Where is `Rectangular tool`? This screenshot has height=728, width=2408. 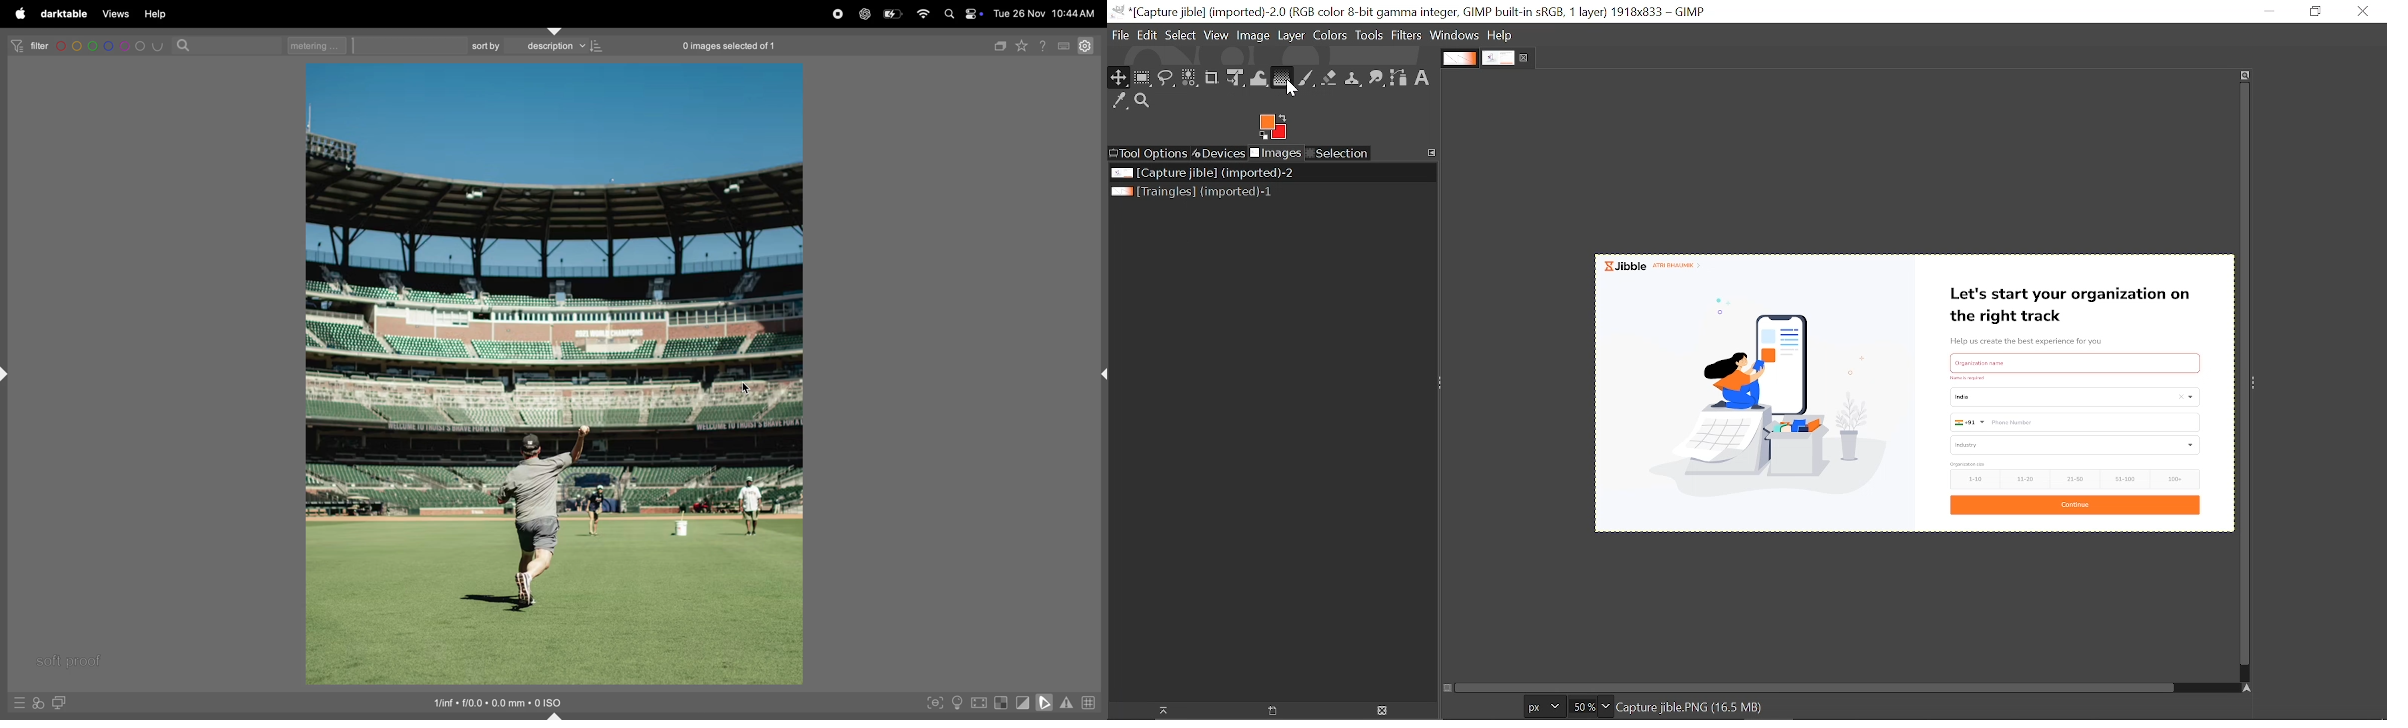 Rectangular tool is located at coordinates (1144, 80).